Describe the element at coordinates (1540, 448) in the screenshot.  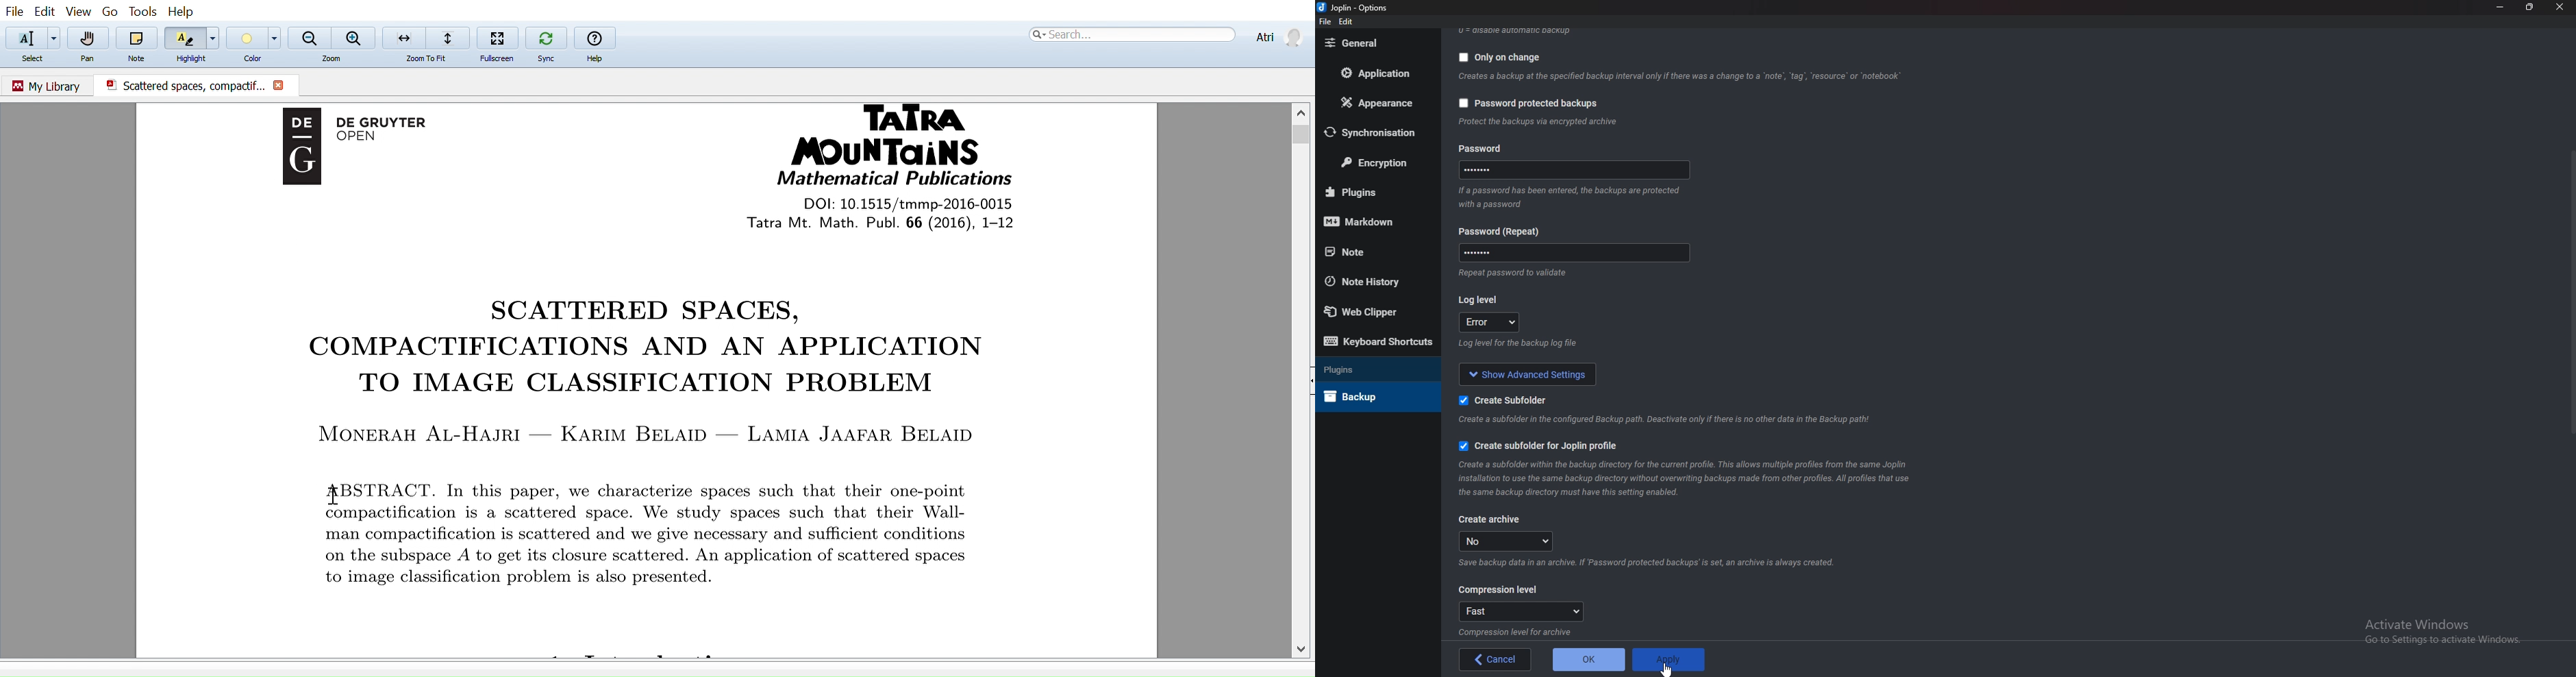
I see `Create subfolder for Joplin profile` at that location.